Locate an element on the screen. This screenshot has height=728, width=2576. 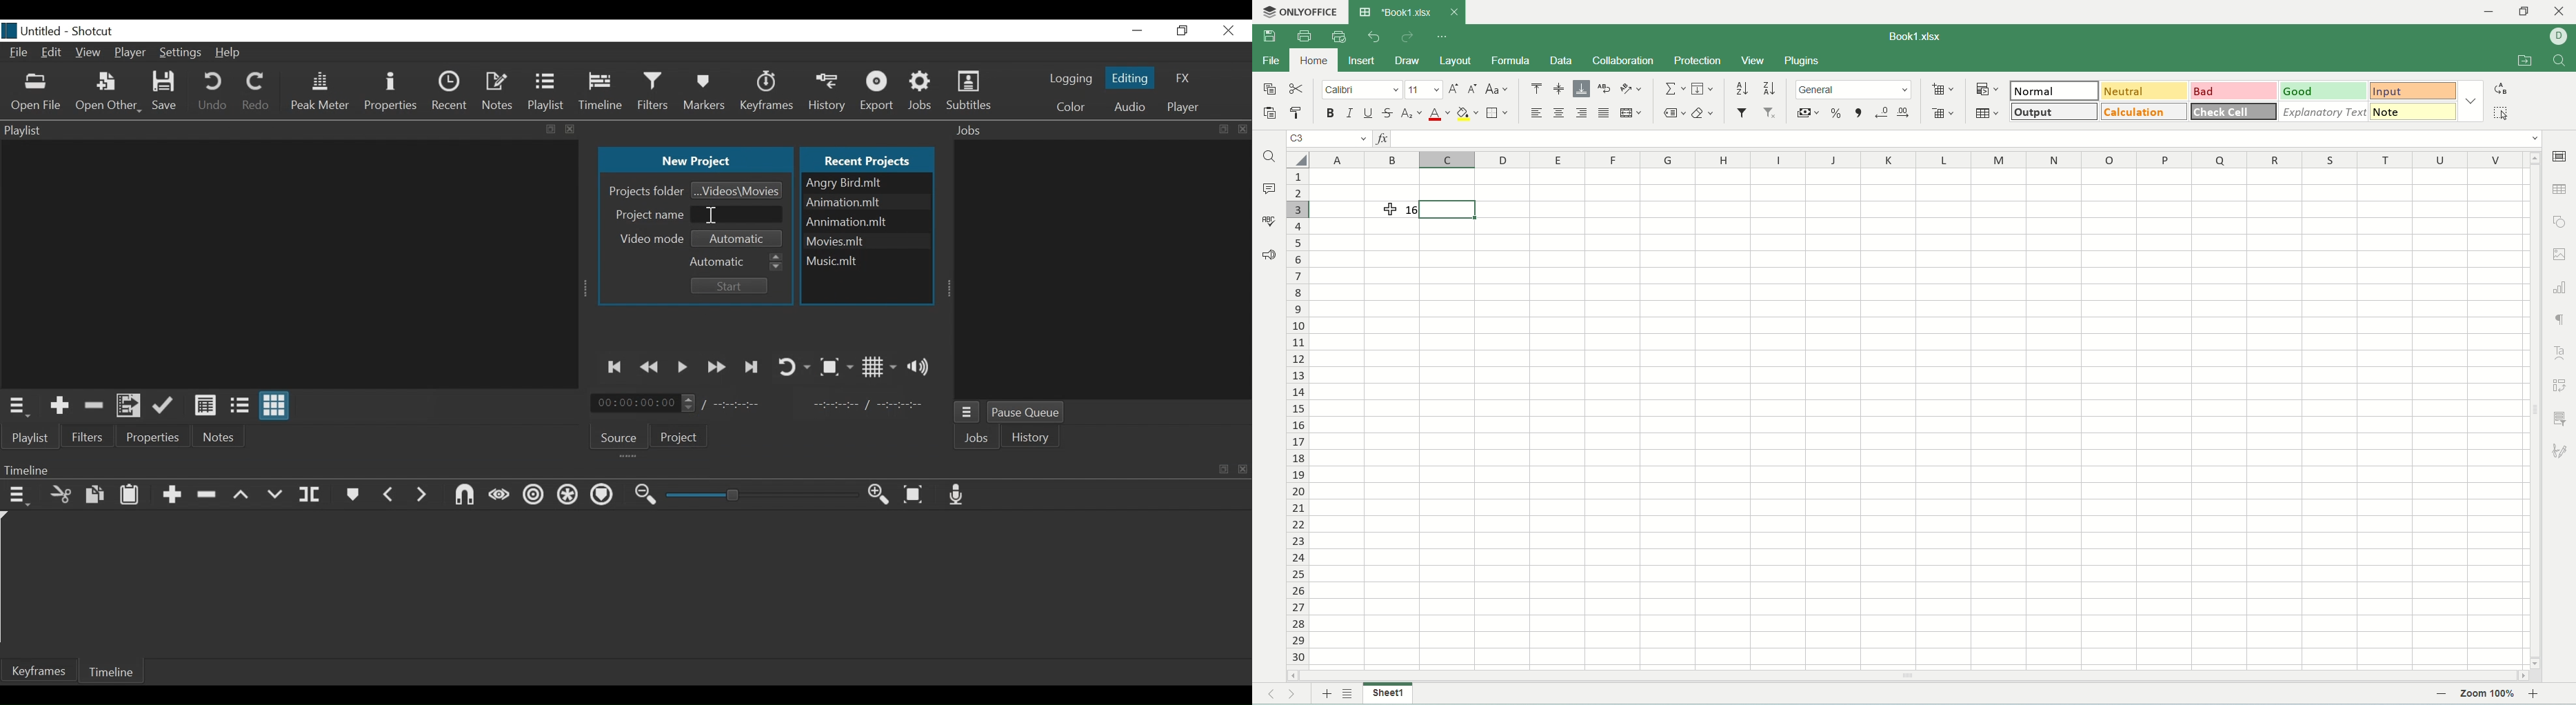
table setting is located at coordinates (2561, 188).